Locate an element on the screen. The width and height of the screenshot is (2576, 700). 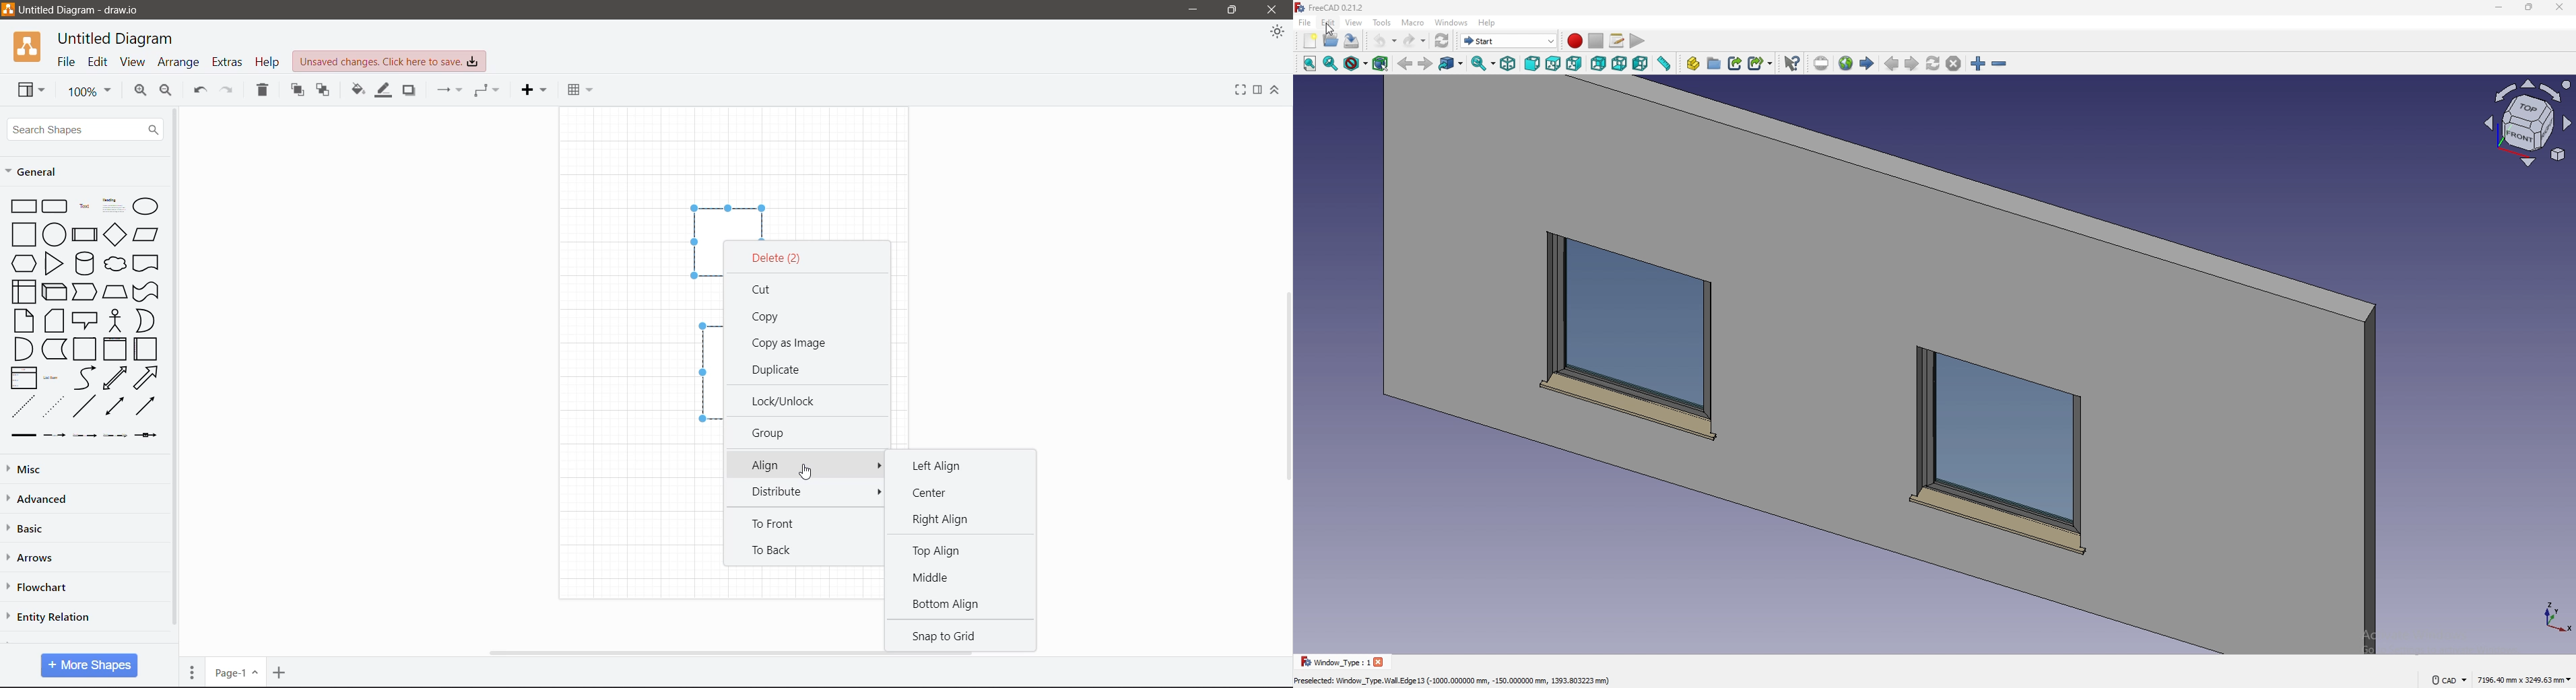
Insert is located at coordinates (533, 90).